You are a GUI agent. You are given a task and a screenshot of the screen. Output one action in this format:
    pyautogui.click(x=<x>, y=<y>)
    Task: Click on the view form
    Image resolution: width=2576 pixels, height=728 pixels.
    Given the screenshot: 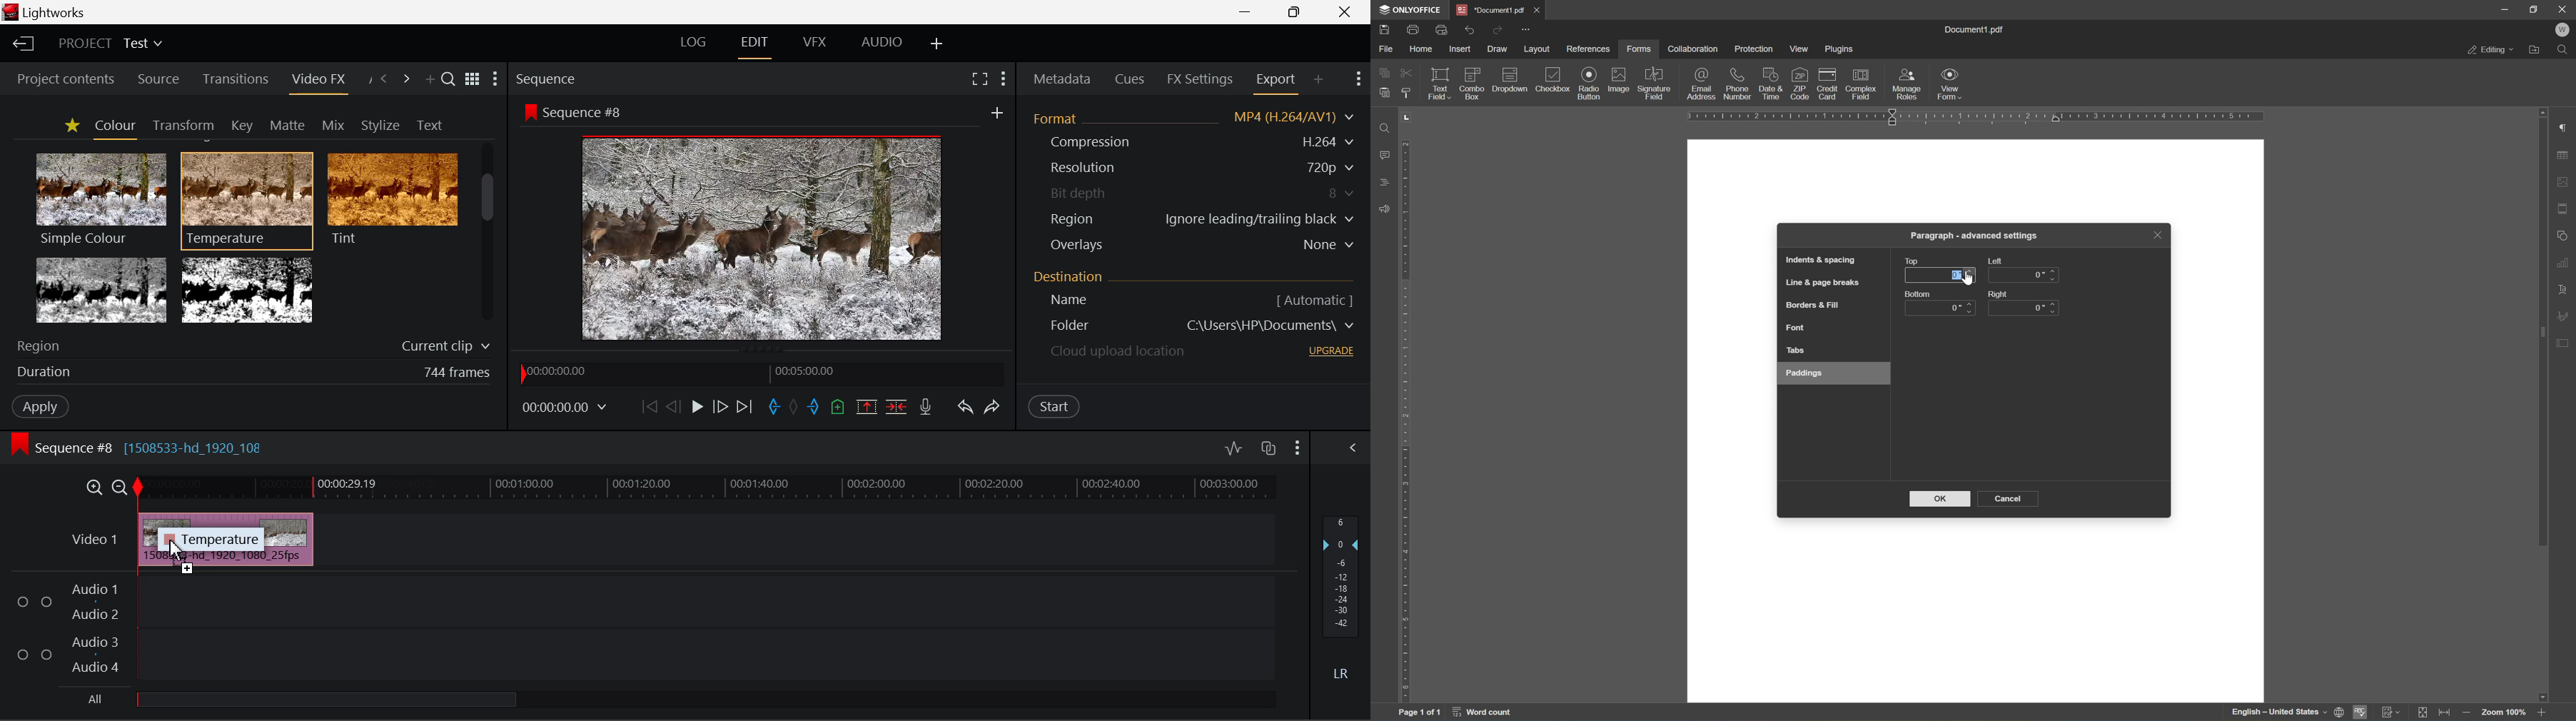 What is the action you would take?
    pyautogui.click(x=1956, y=85)
    